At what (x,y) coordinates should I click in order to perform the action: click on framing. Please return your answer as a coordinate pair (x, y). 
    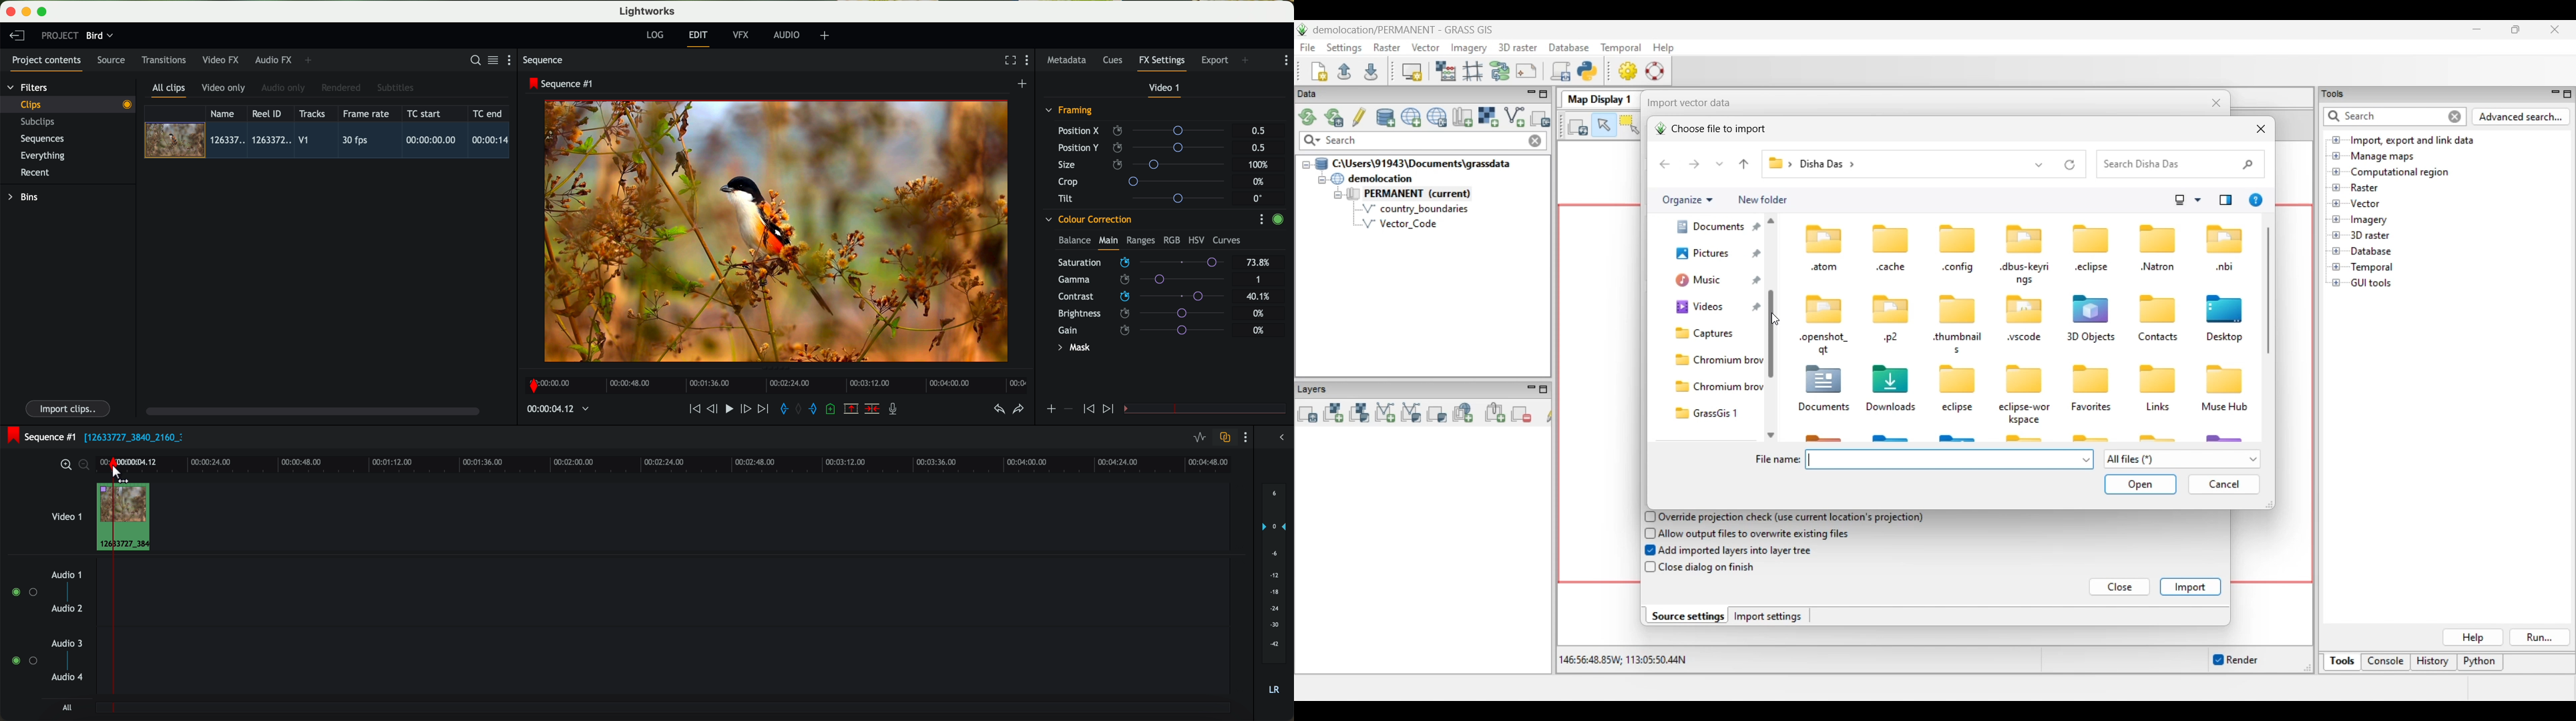
    Looking at the image, I should click on (1069, 111).